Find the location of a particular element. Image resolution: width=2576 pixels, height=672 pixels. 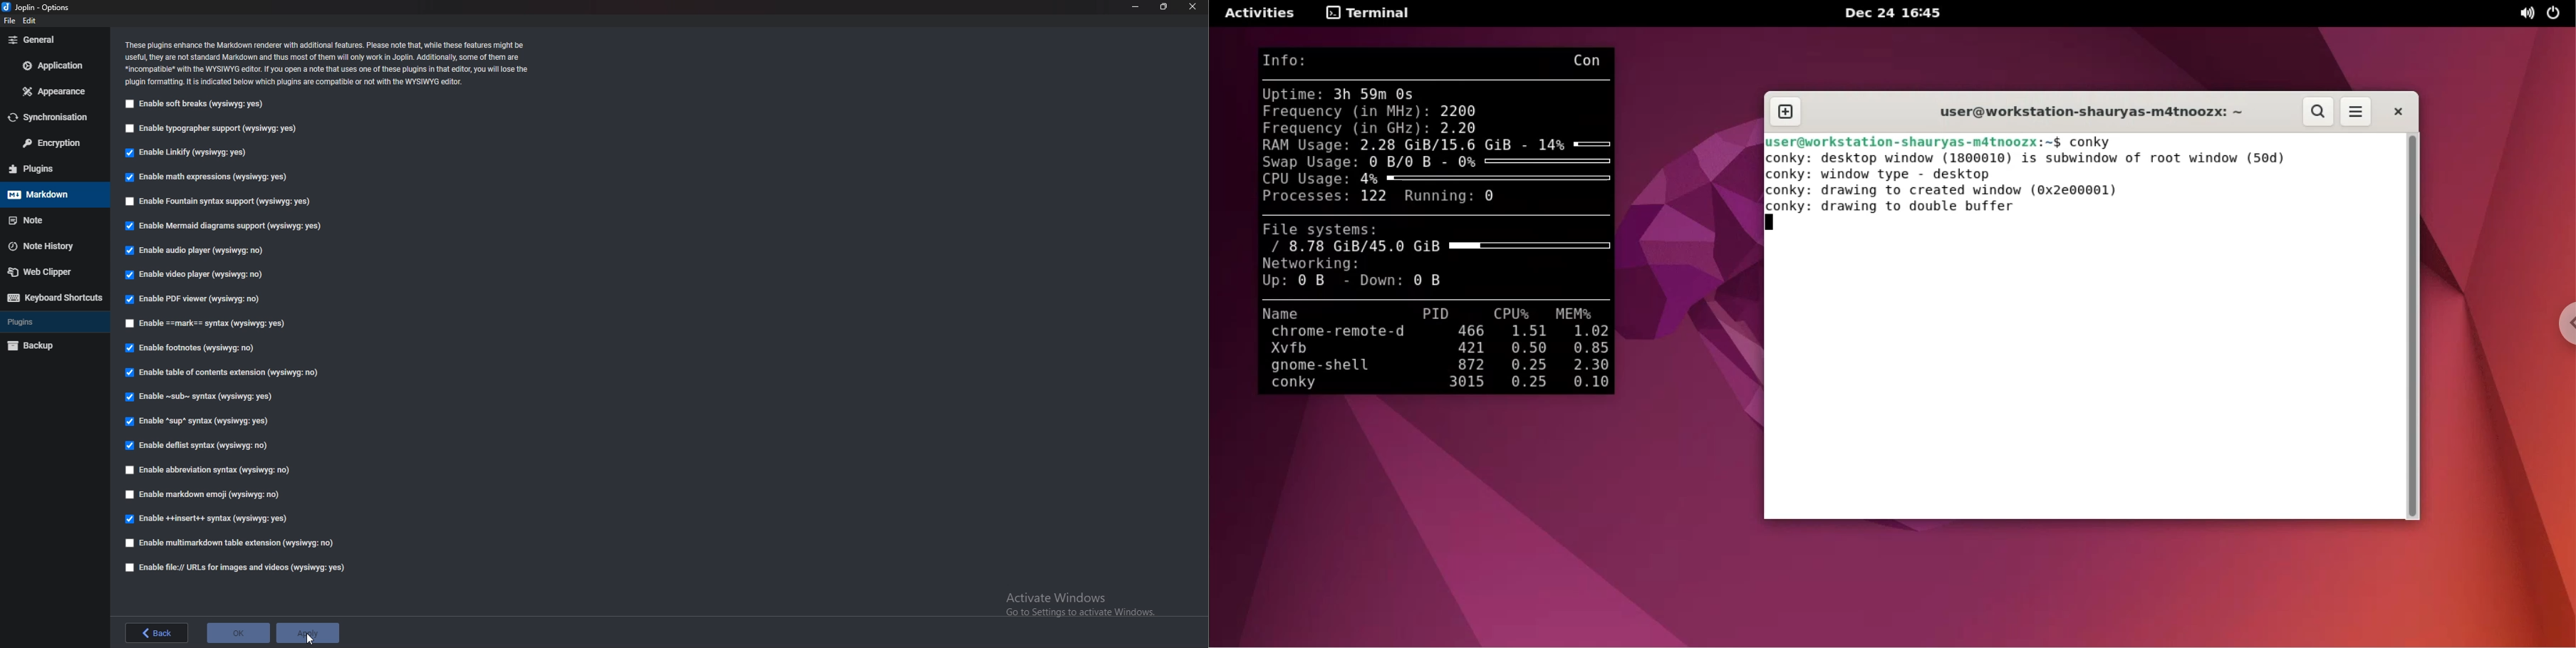

Enable insert syntax is located at coordinates (207, 520).